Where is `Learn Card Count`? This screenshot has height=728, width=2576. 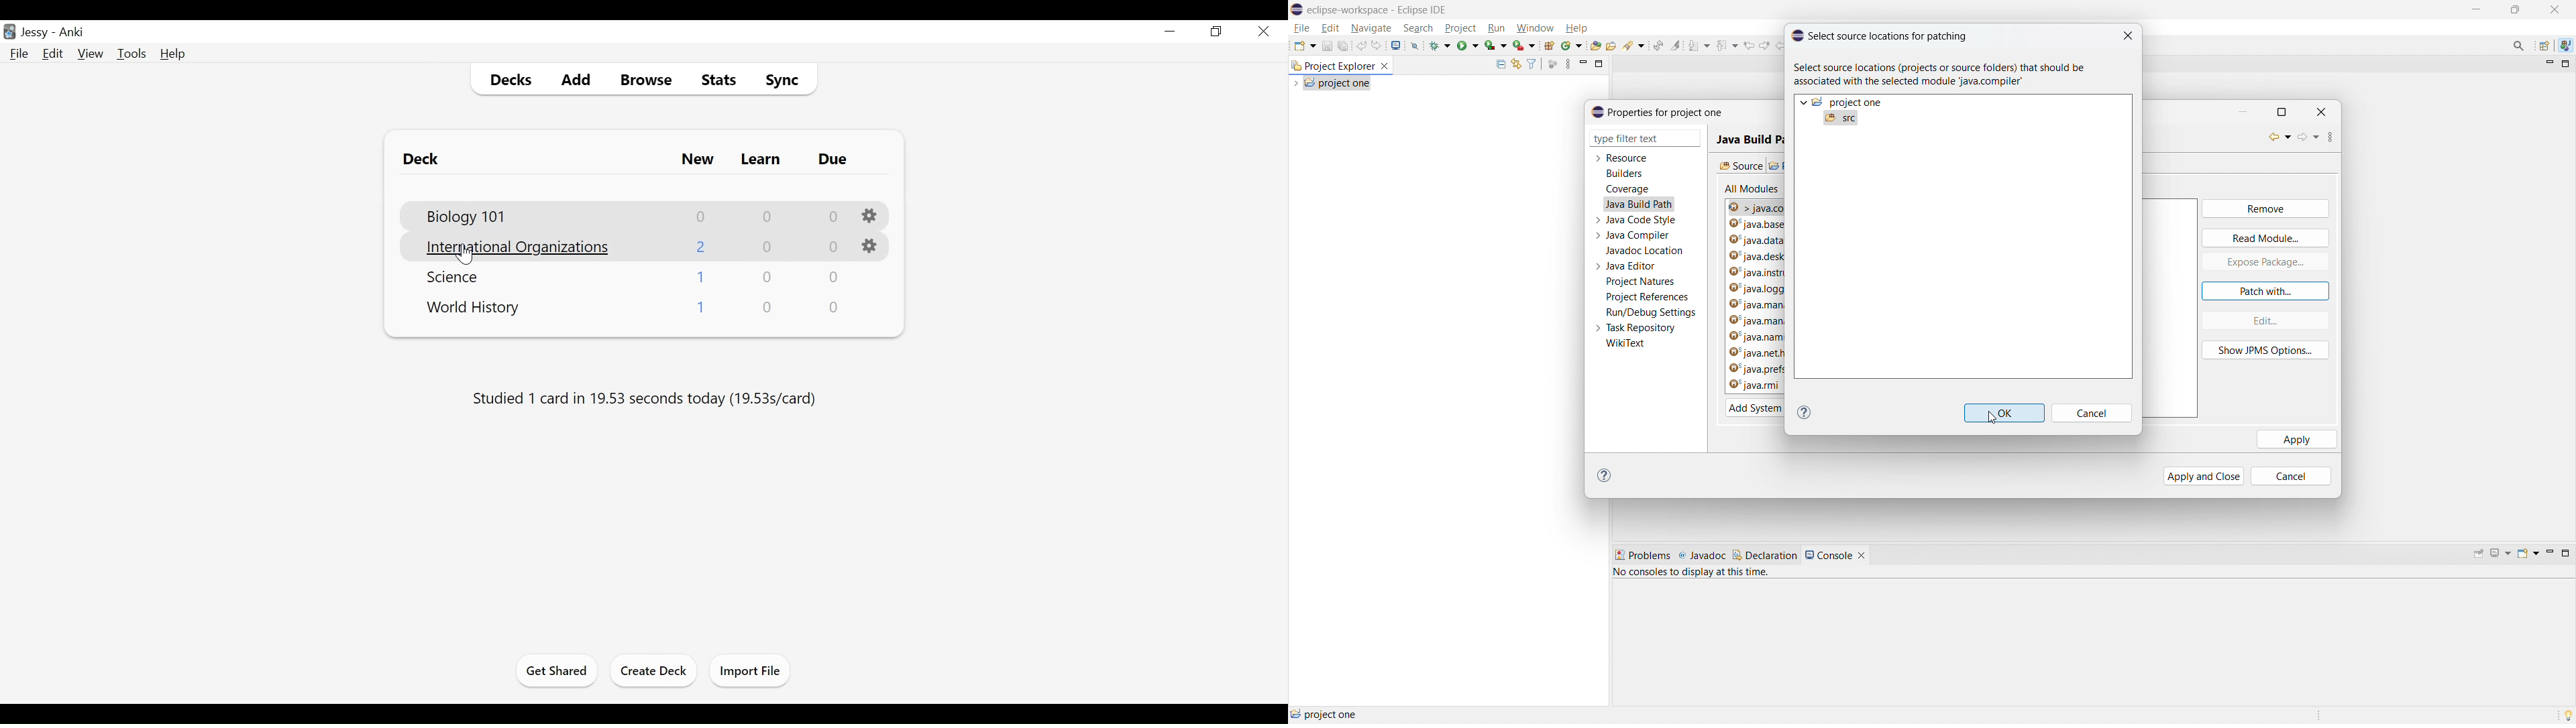
Learn Card Count is located at coordinates (767, 246).